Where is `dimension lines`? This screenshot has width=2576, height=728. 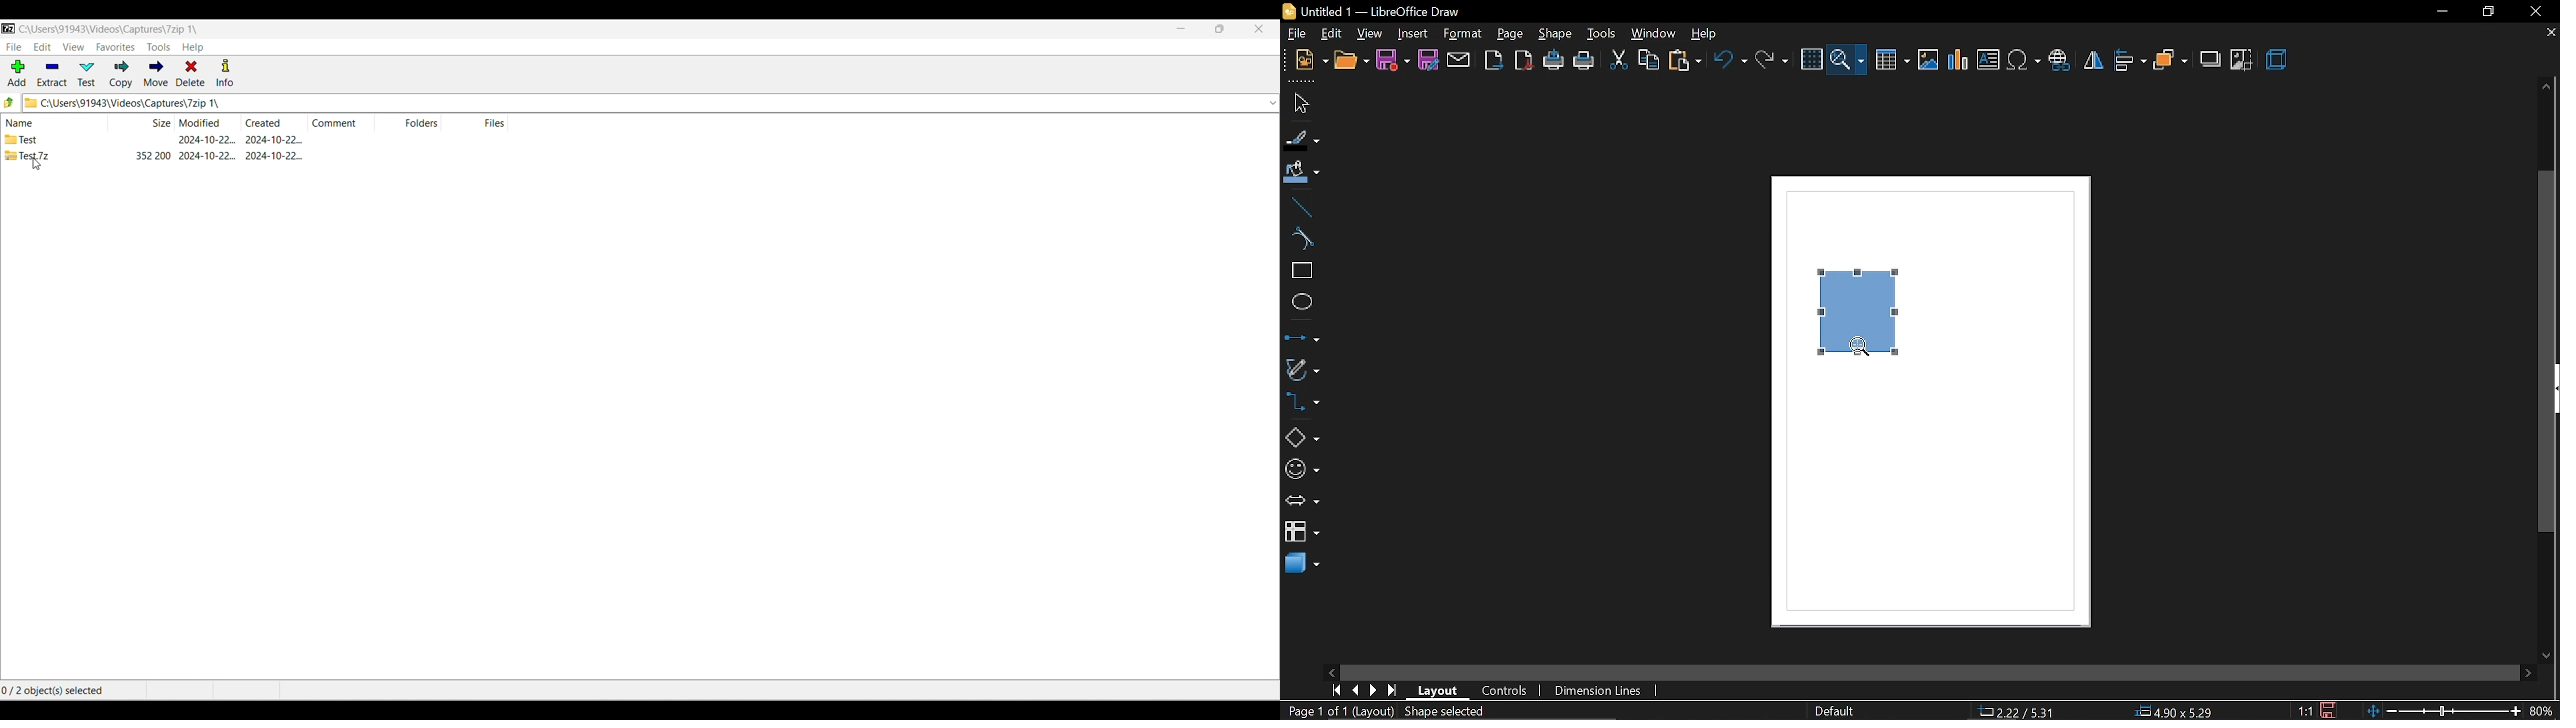
dimension lines is located at coordinates (1594, 691).